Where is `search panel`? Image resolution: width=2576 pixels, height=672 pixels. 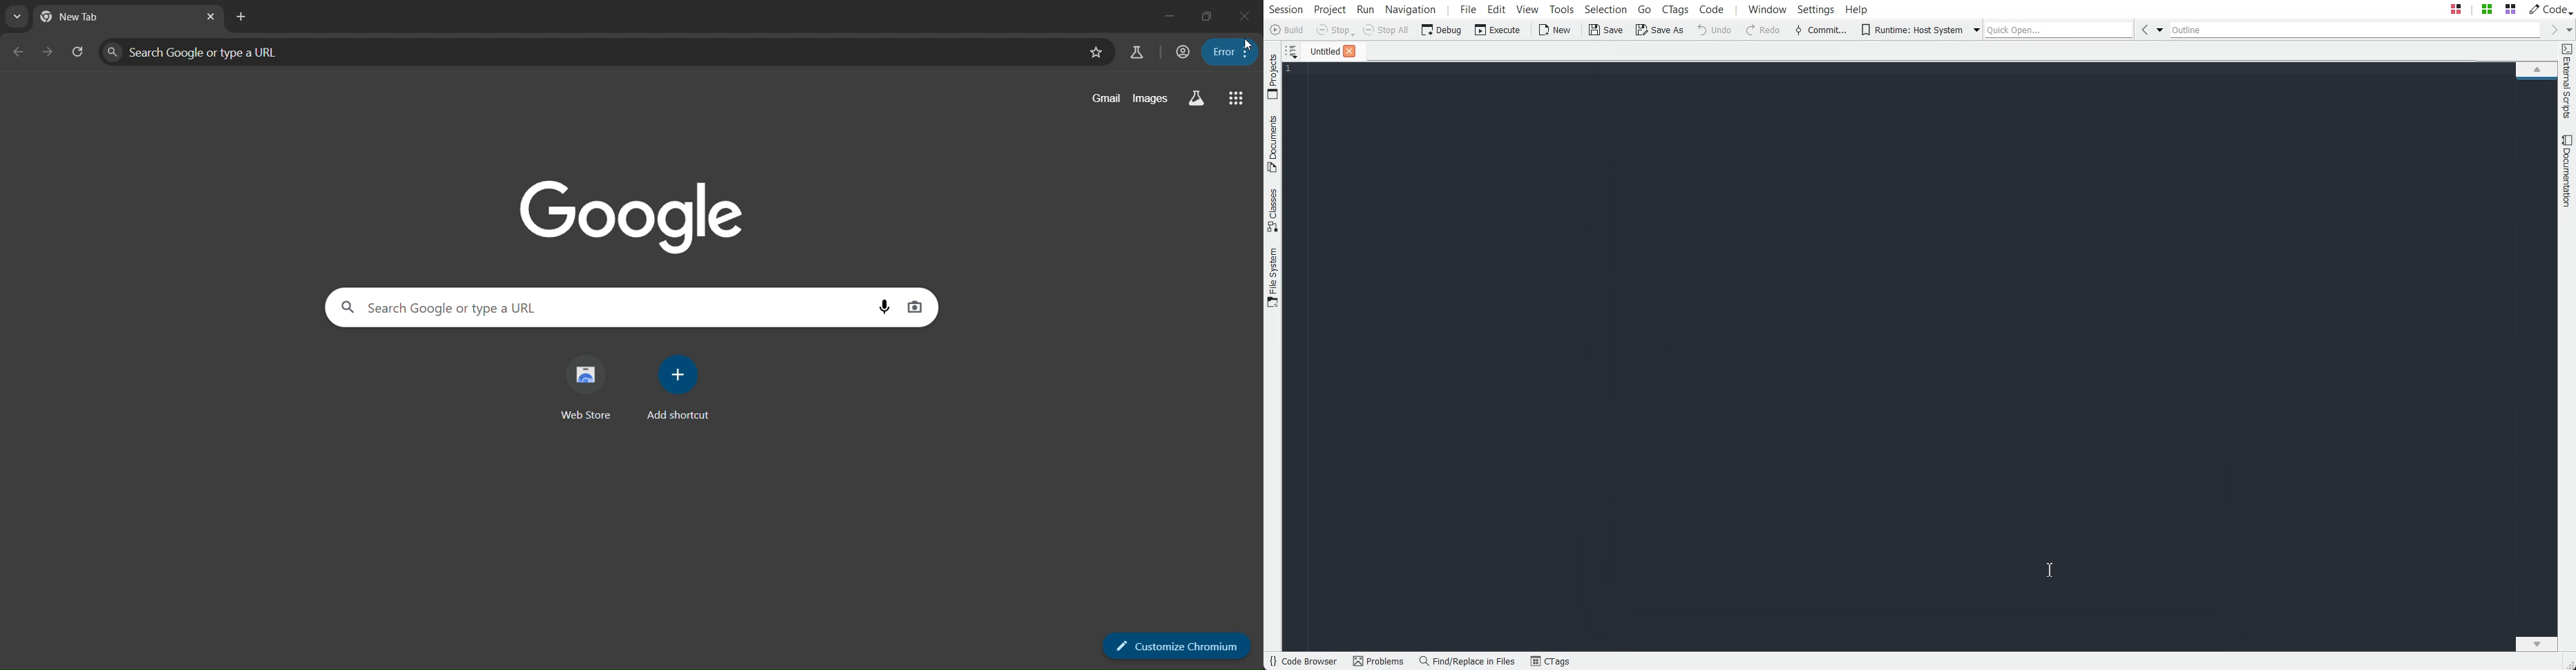 search panel is located at coordinates (607, 307).